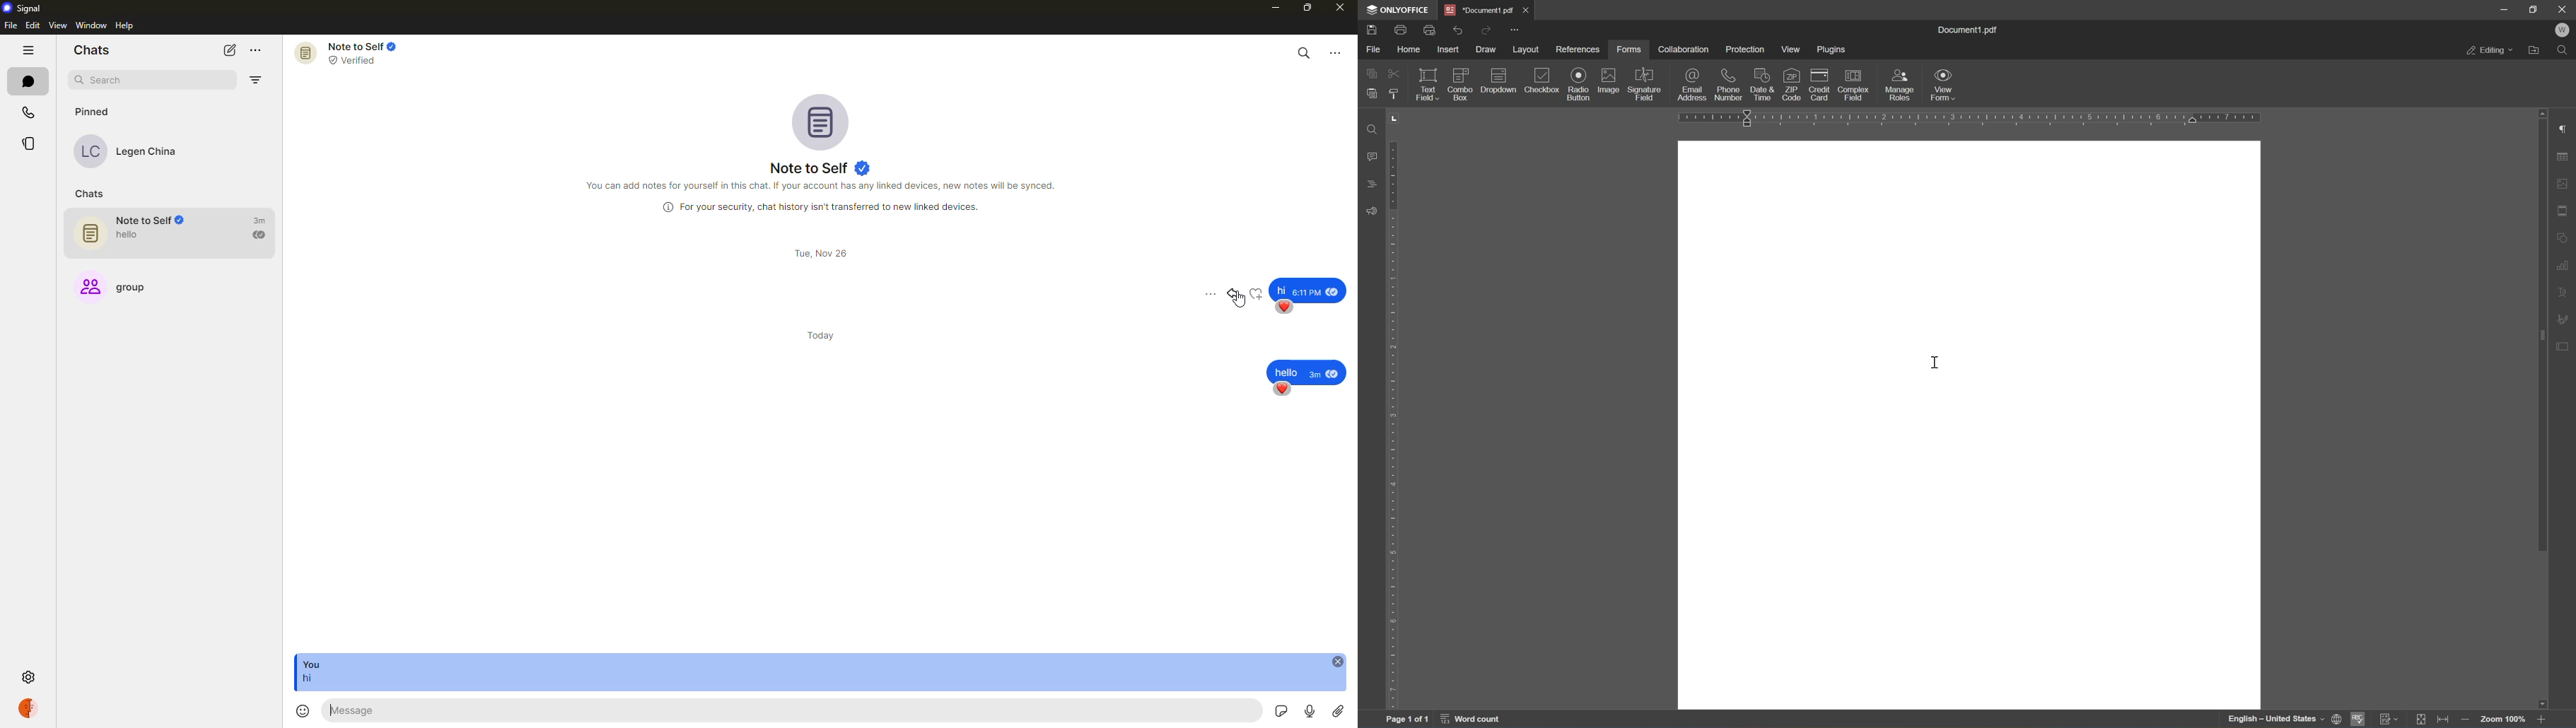 The height and width of the screenshot is (728, 2576). What do you see at coordinates (826, 334) in the screenshot?
I see `day` at bounding box center [826, 334].